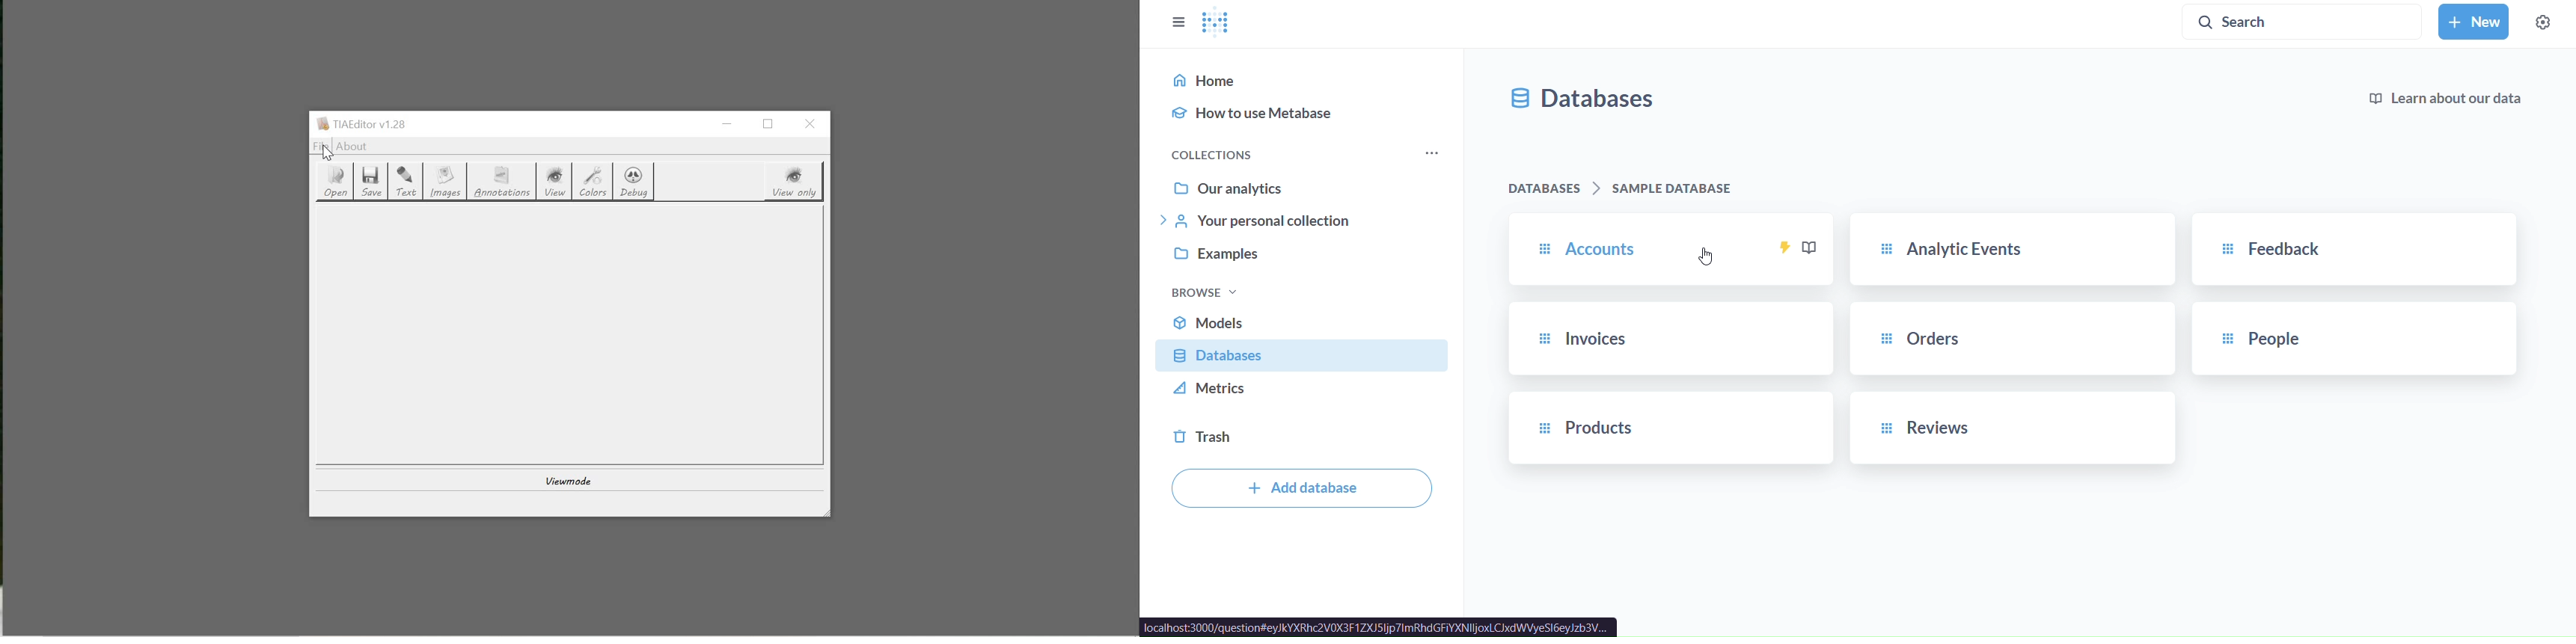 The image size is (2576, 644). I want to click on cursor, so click(1710, 255).